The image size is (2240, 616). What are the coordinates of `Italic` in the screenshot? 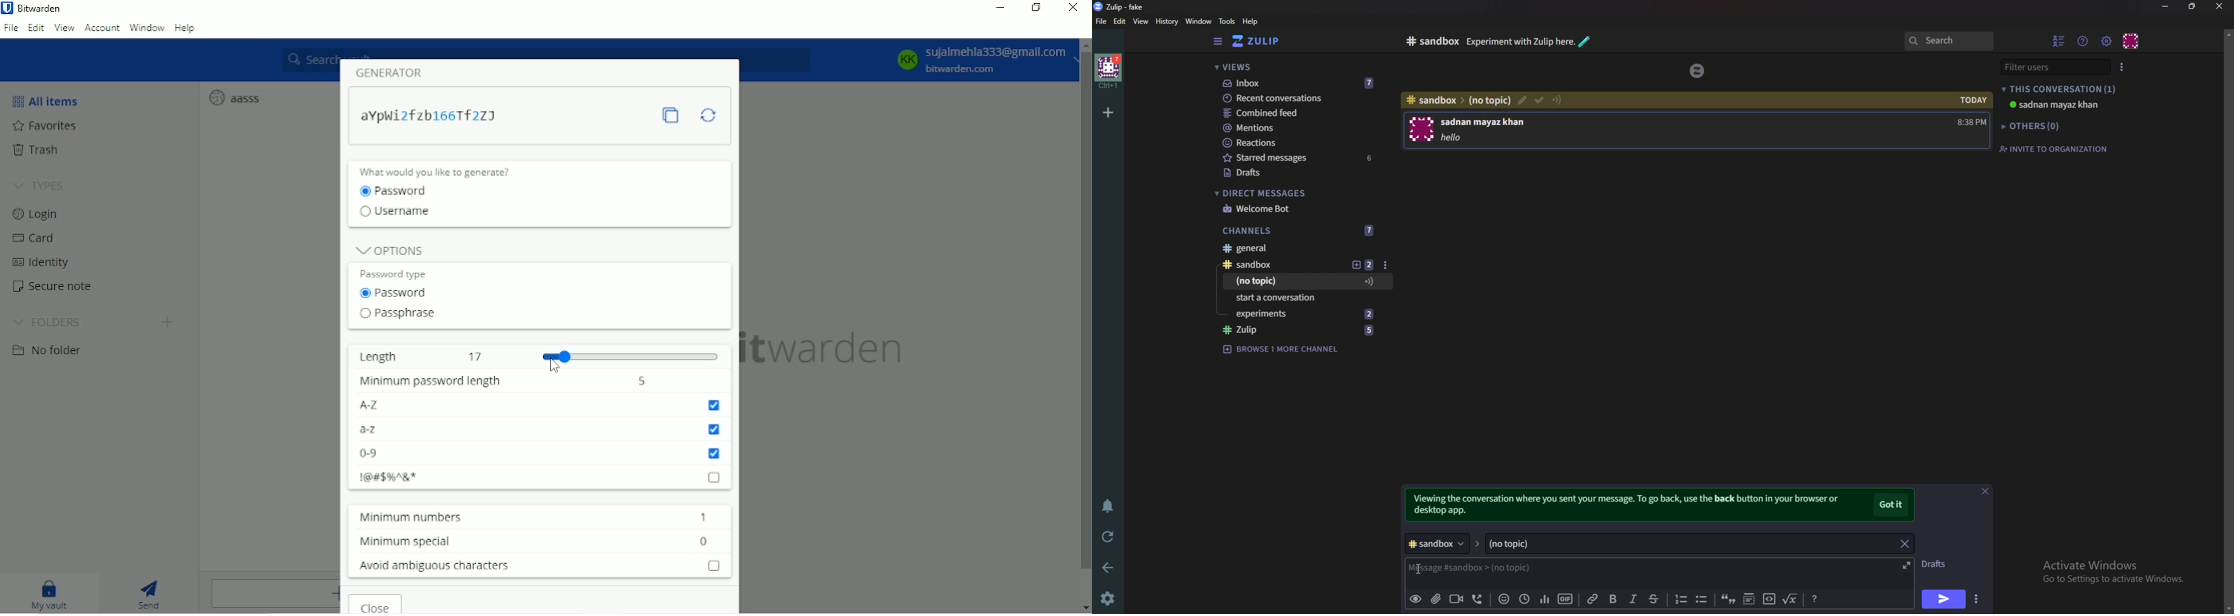 It's located at (1633, 600).